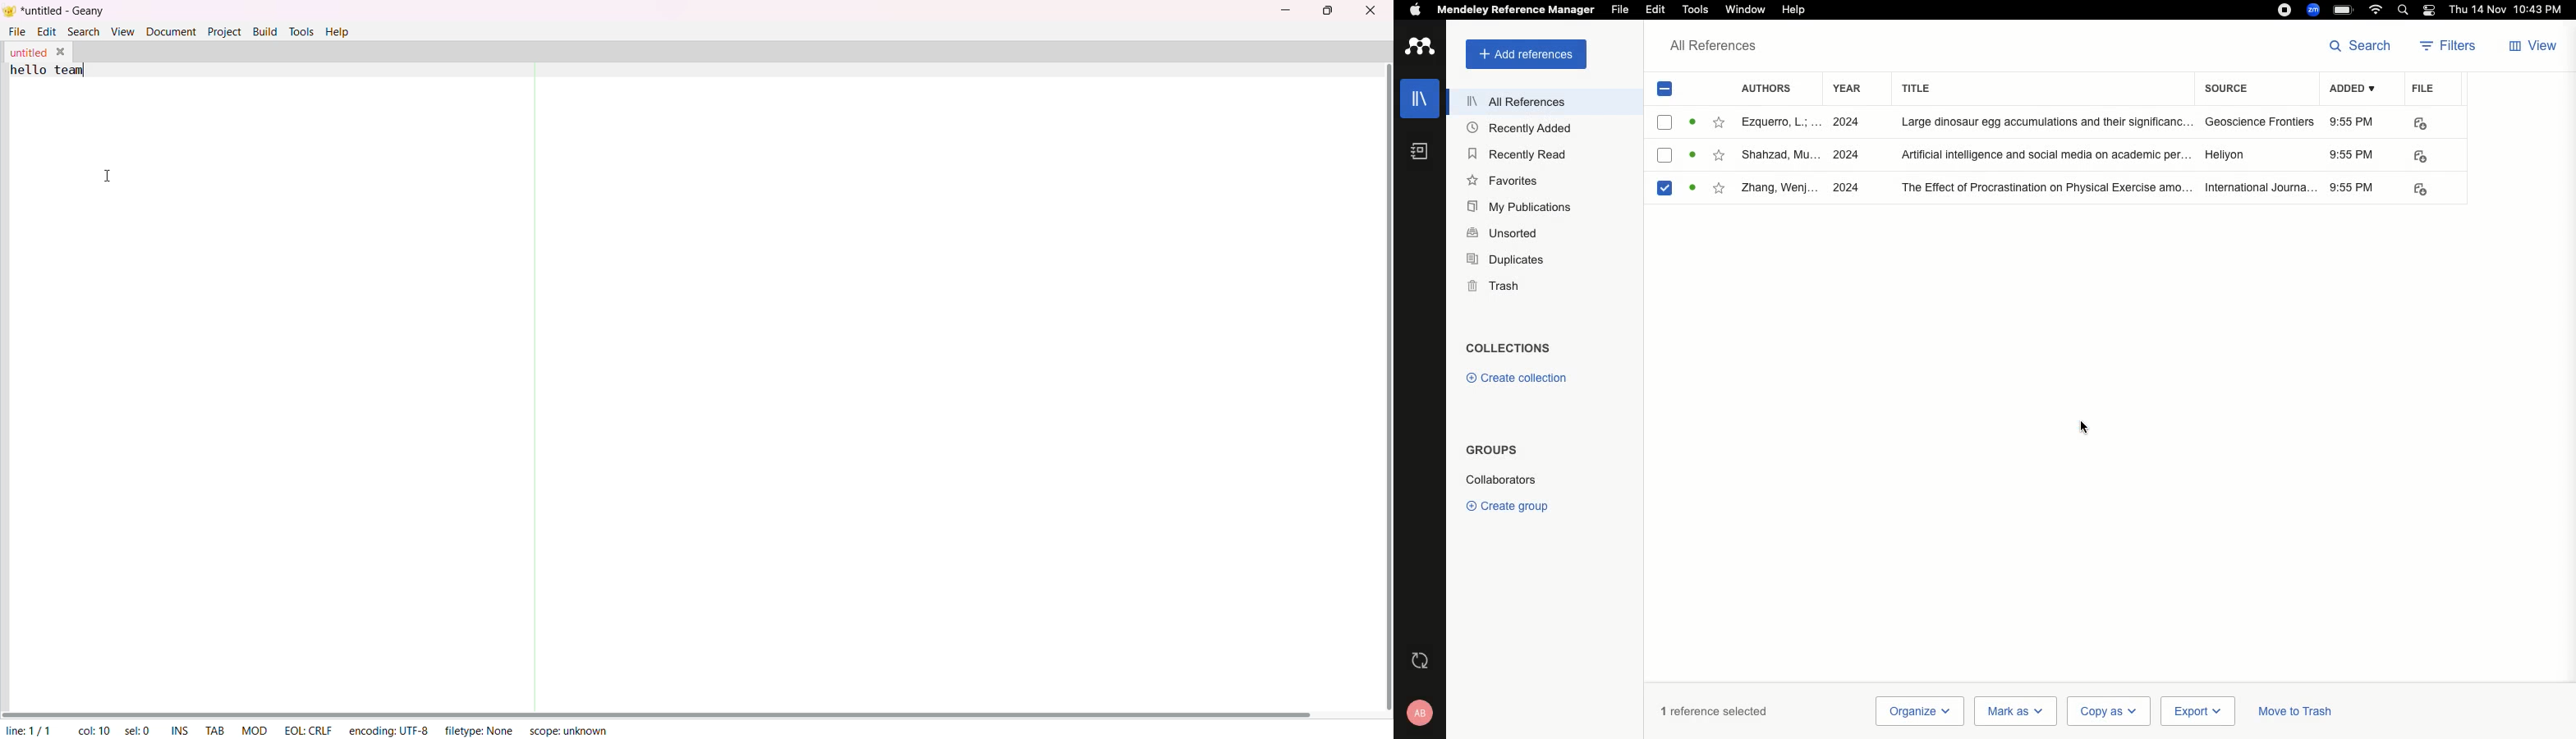 This screenshot has height=756, width=2576. What do you see at coordinates (1422, 660) in the screenshot?
I see `Last sync` at bounding box center [1422, 660].